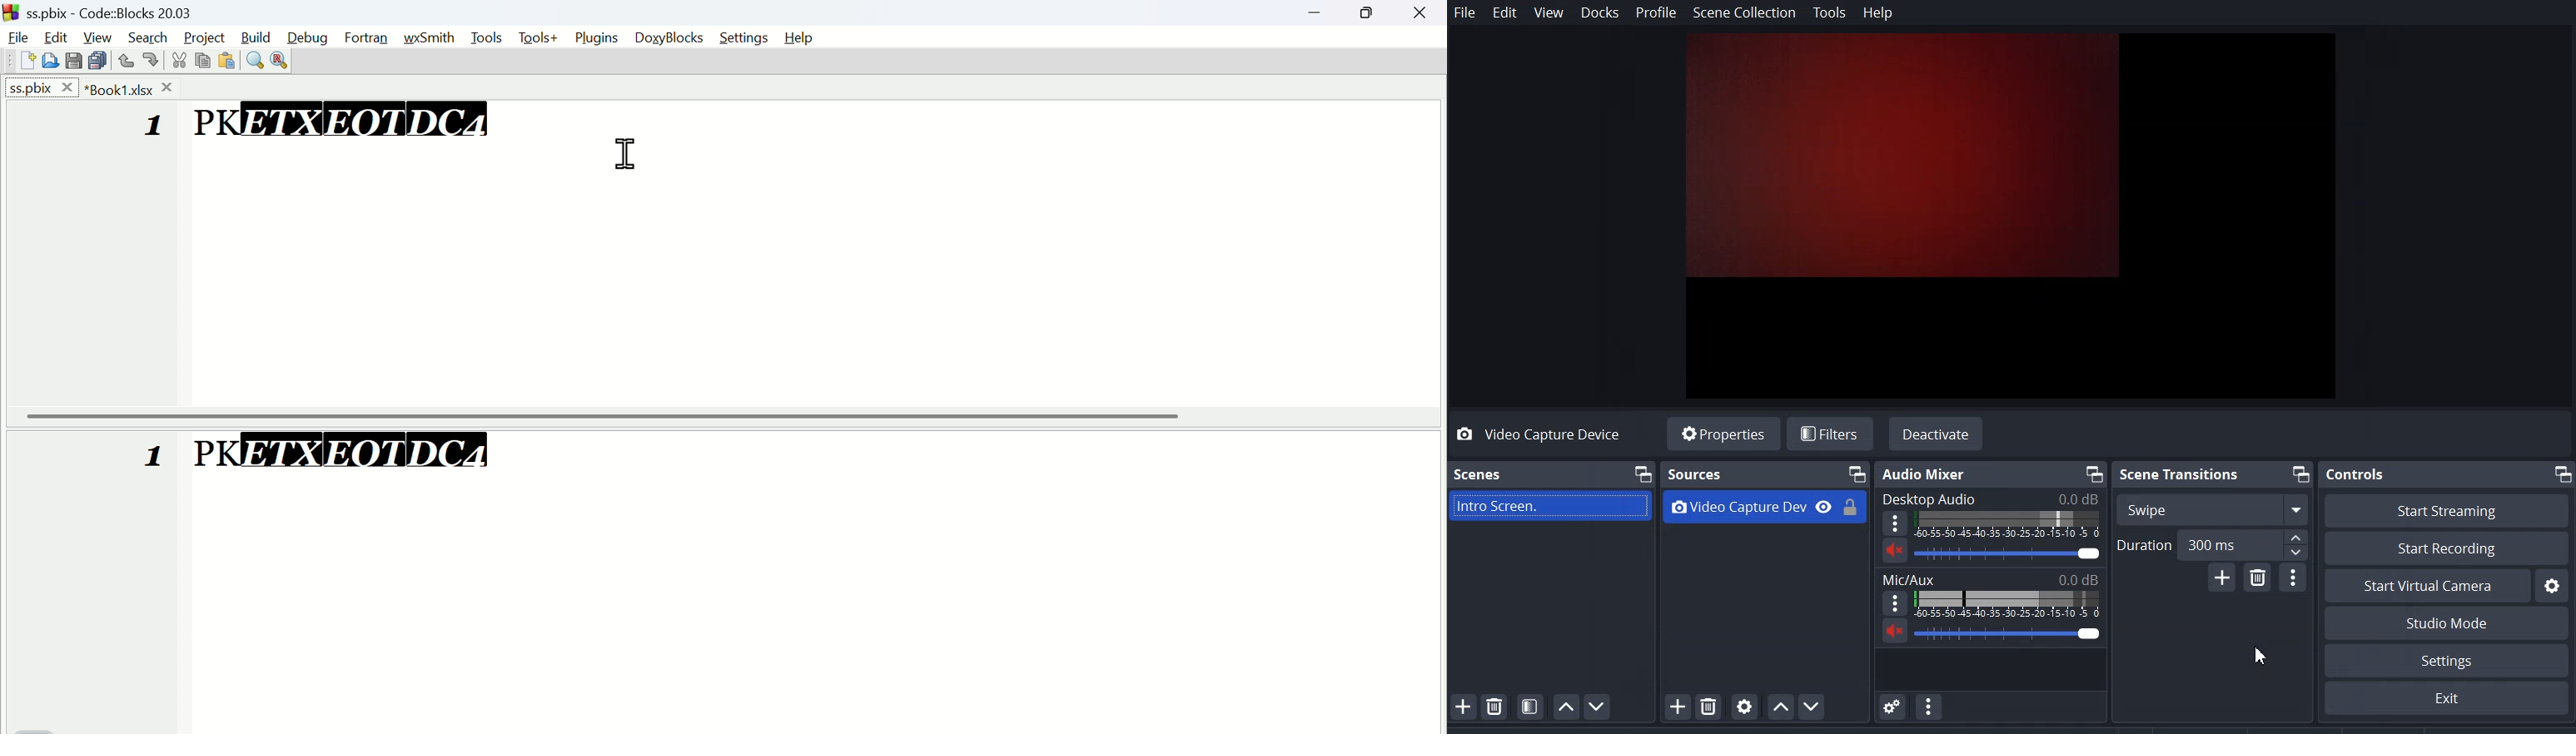  Describe the element at coordinates (1600, 12) in the screenshot. I see `Docks` at that location.